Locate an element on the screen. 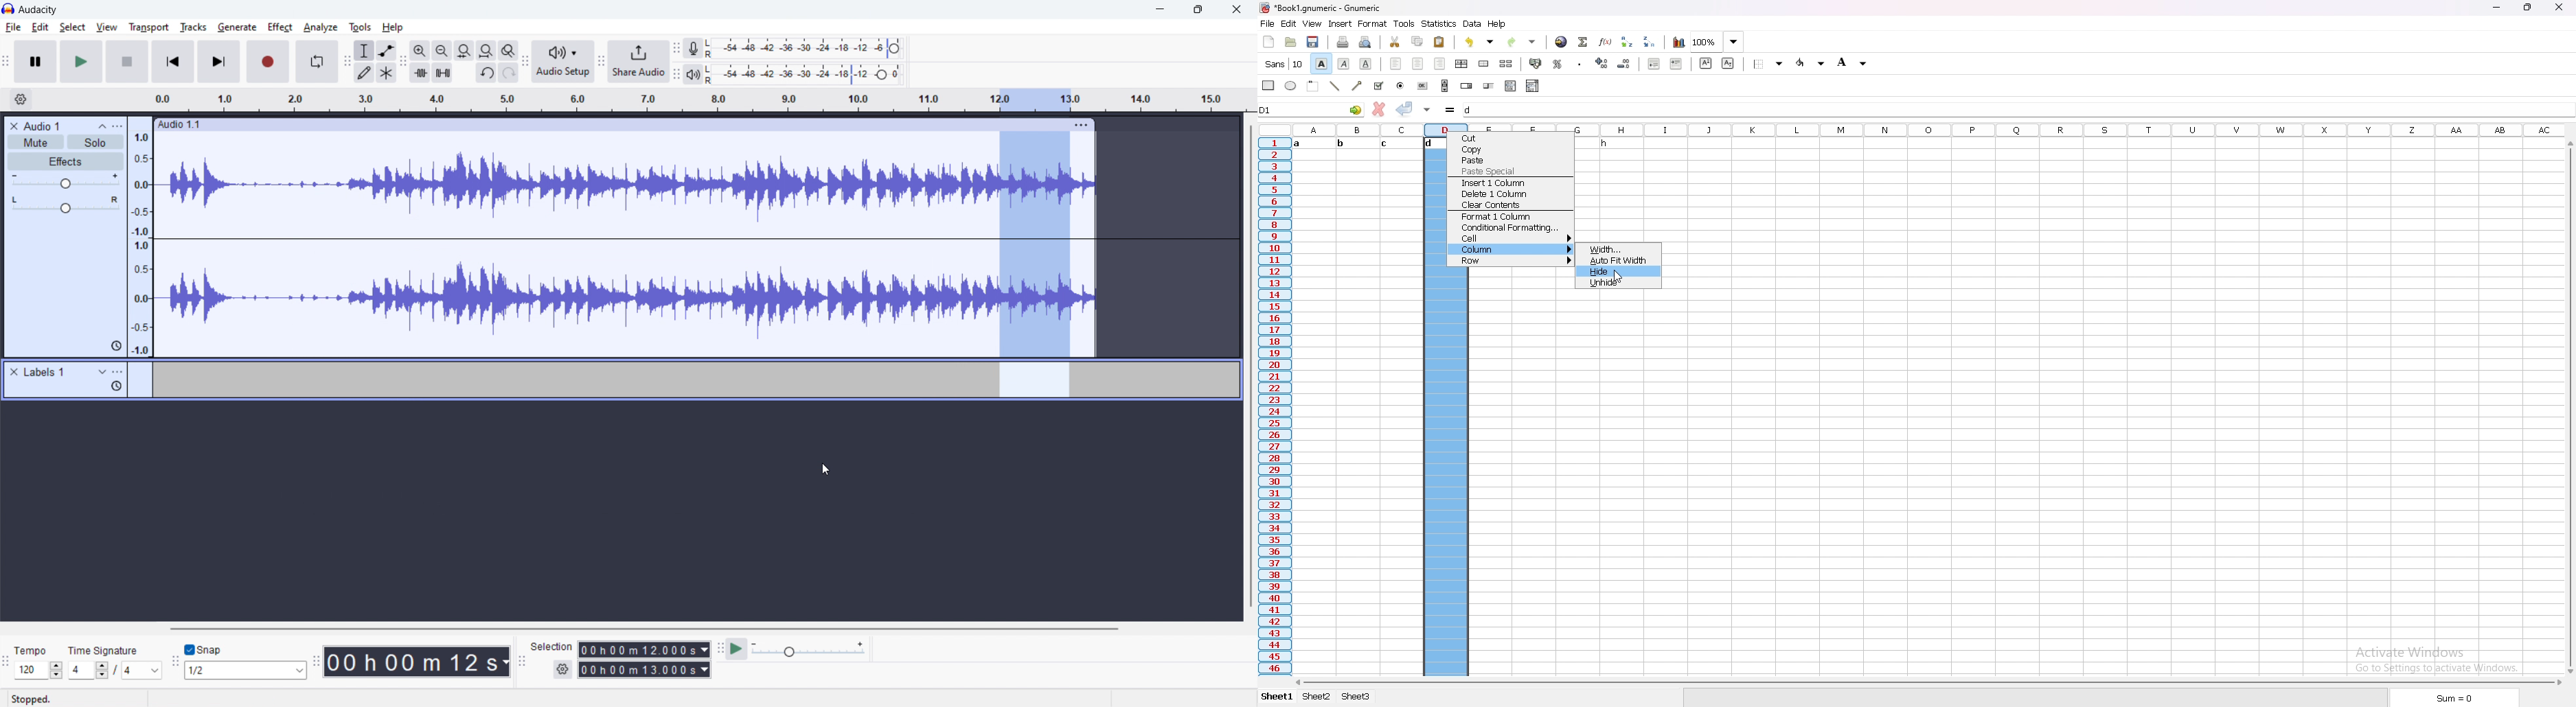 The image size is (2576, 728). remove track is located at coordinates (14, 126).